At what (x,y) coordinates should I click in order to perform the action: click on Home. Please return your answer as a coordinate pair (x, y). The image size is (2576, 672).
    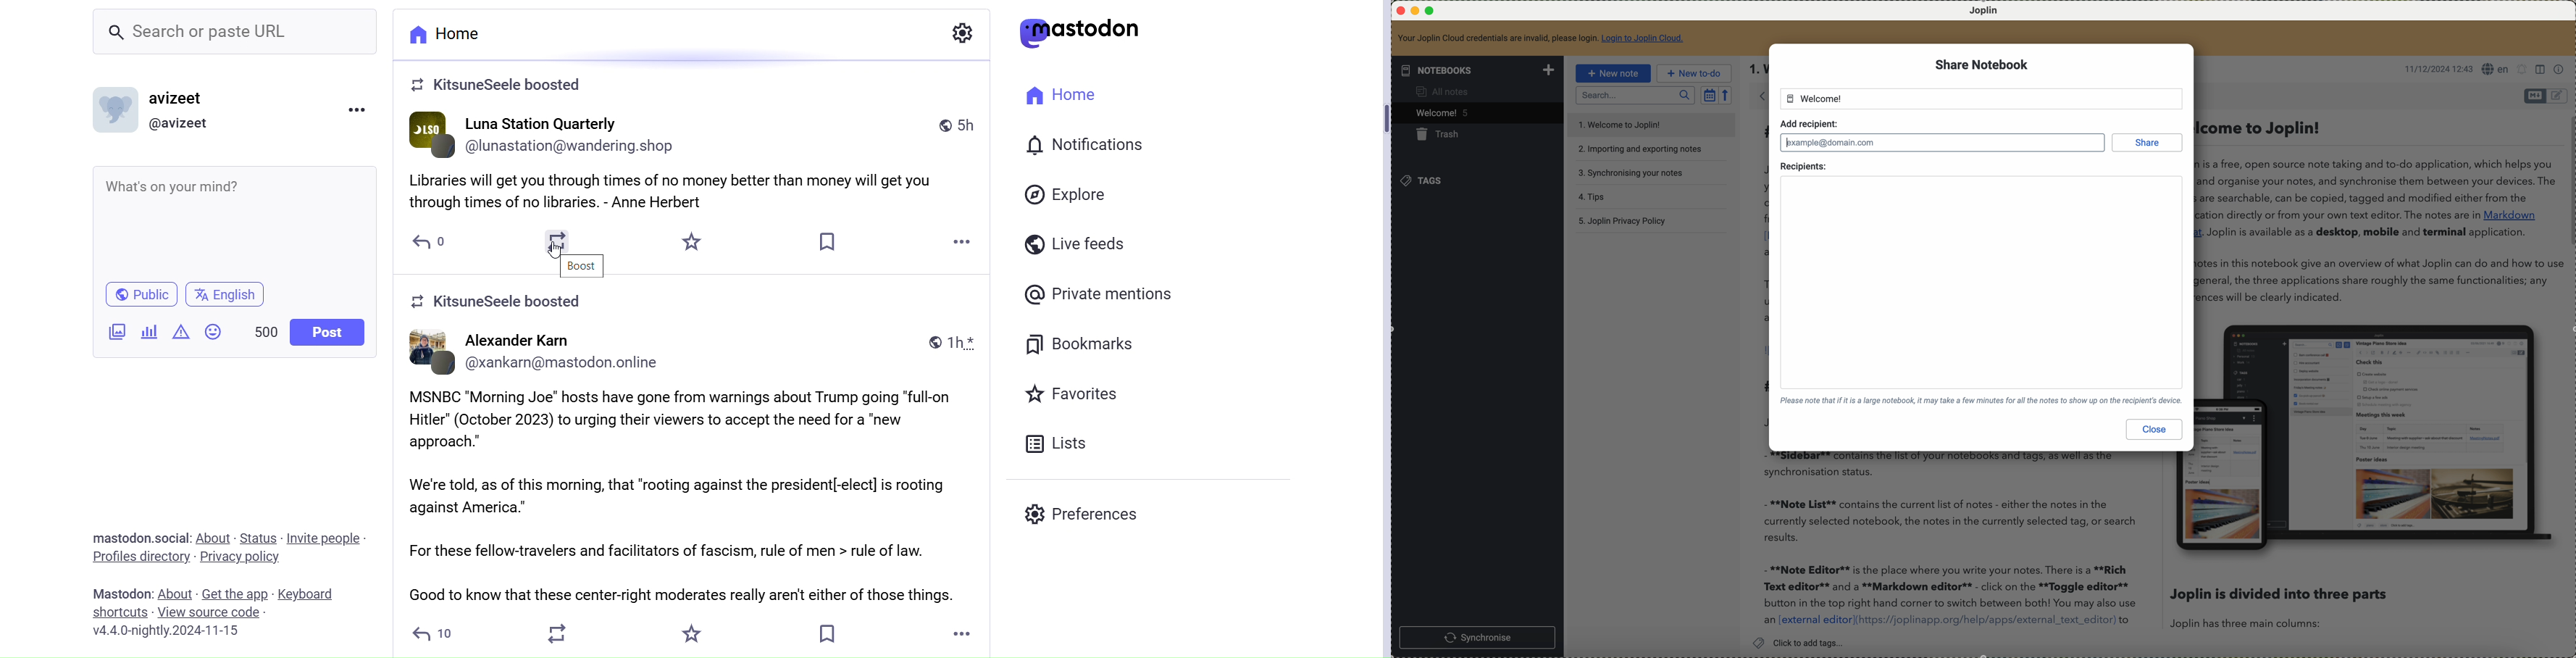
    Looking at the image, I should click on (444, 34).